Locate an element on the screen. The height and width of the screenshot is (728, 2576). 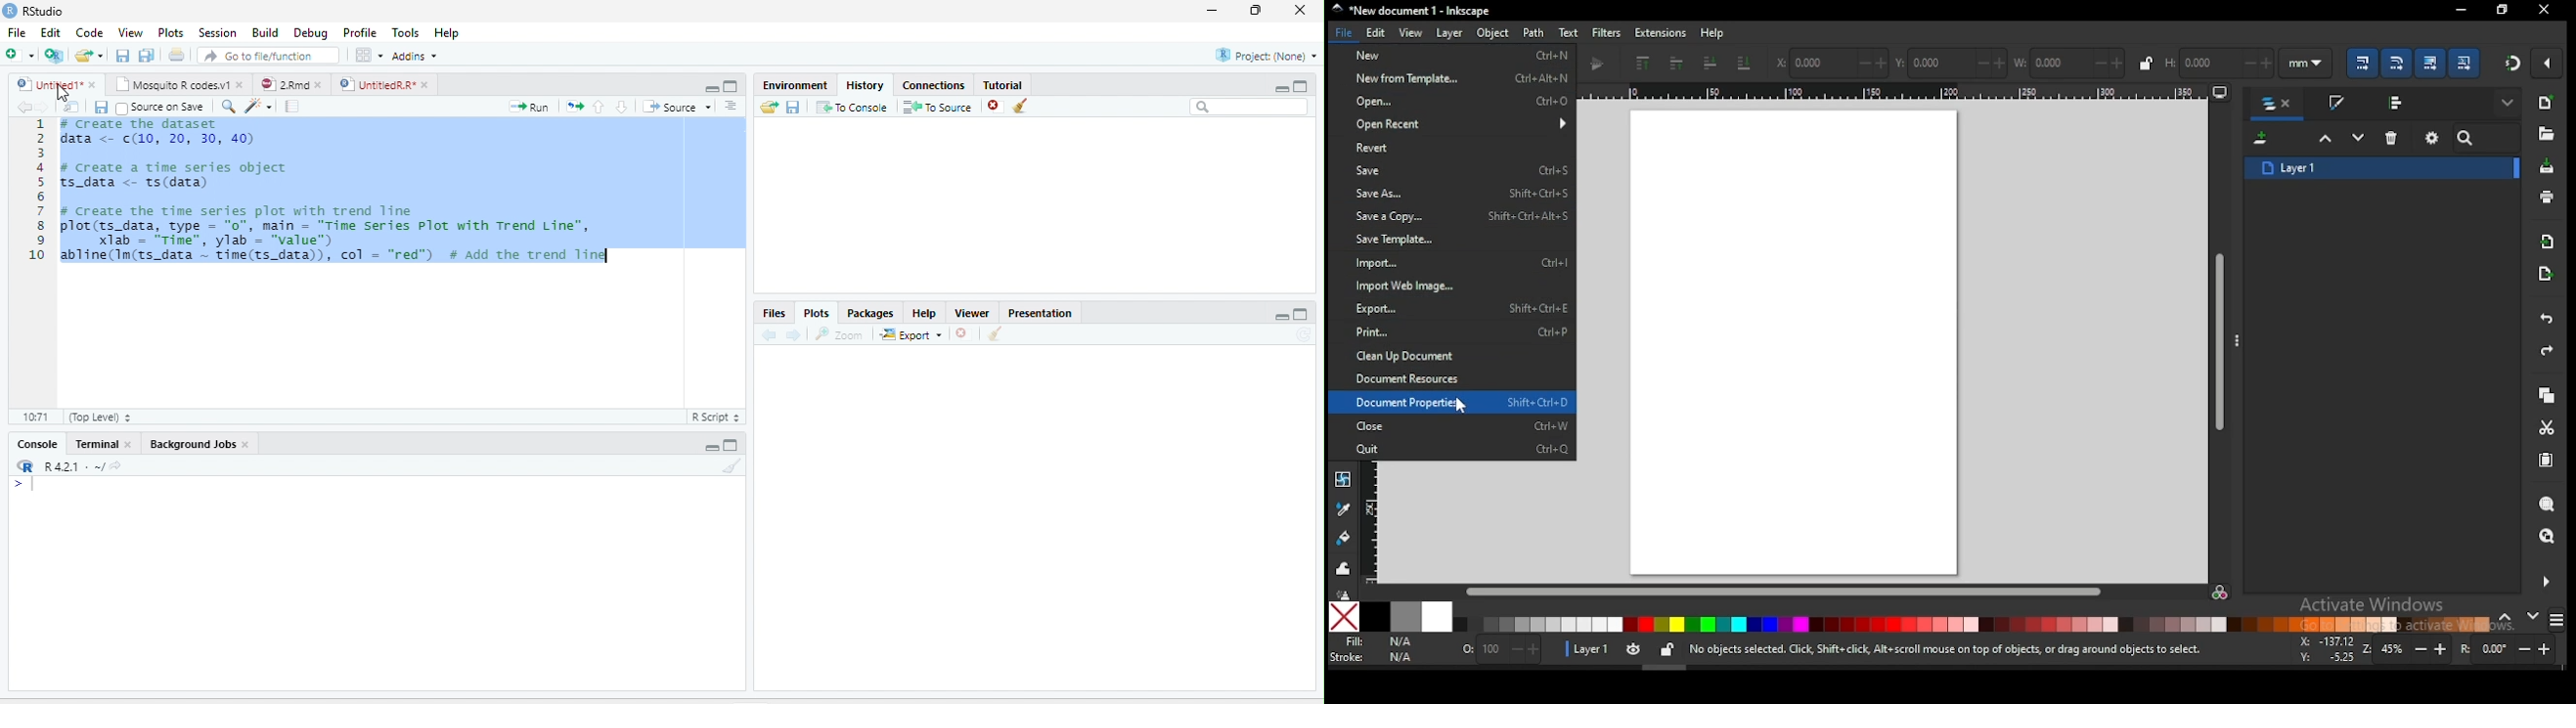
scroll bar is located at coordinates (1784, 592).